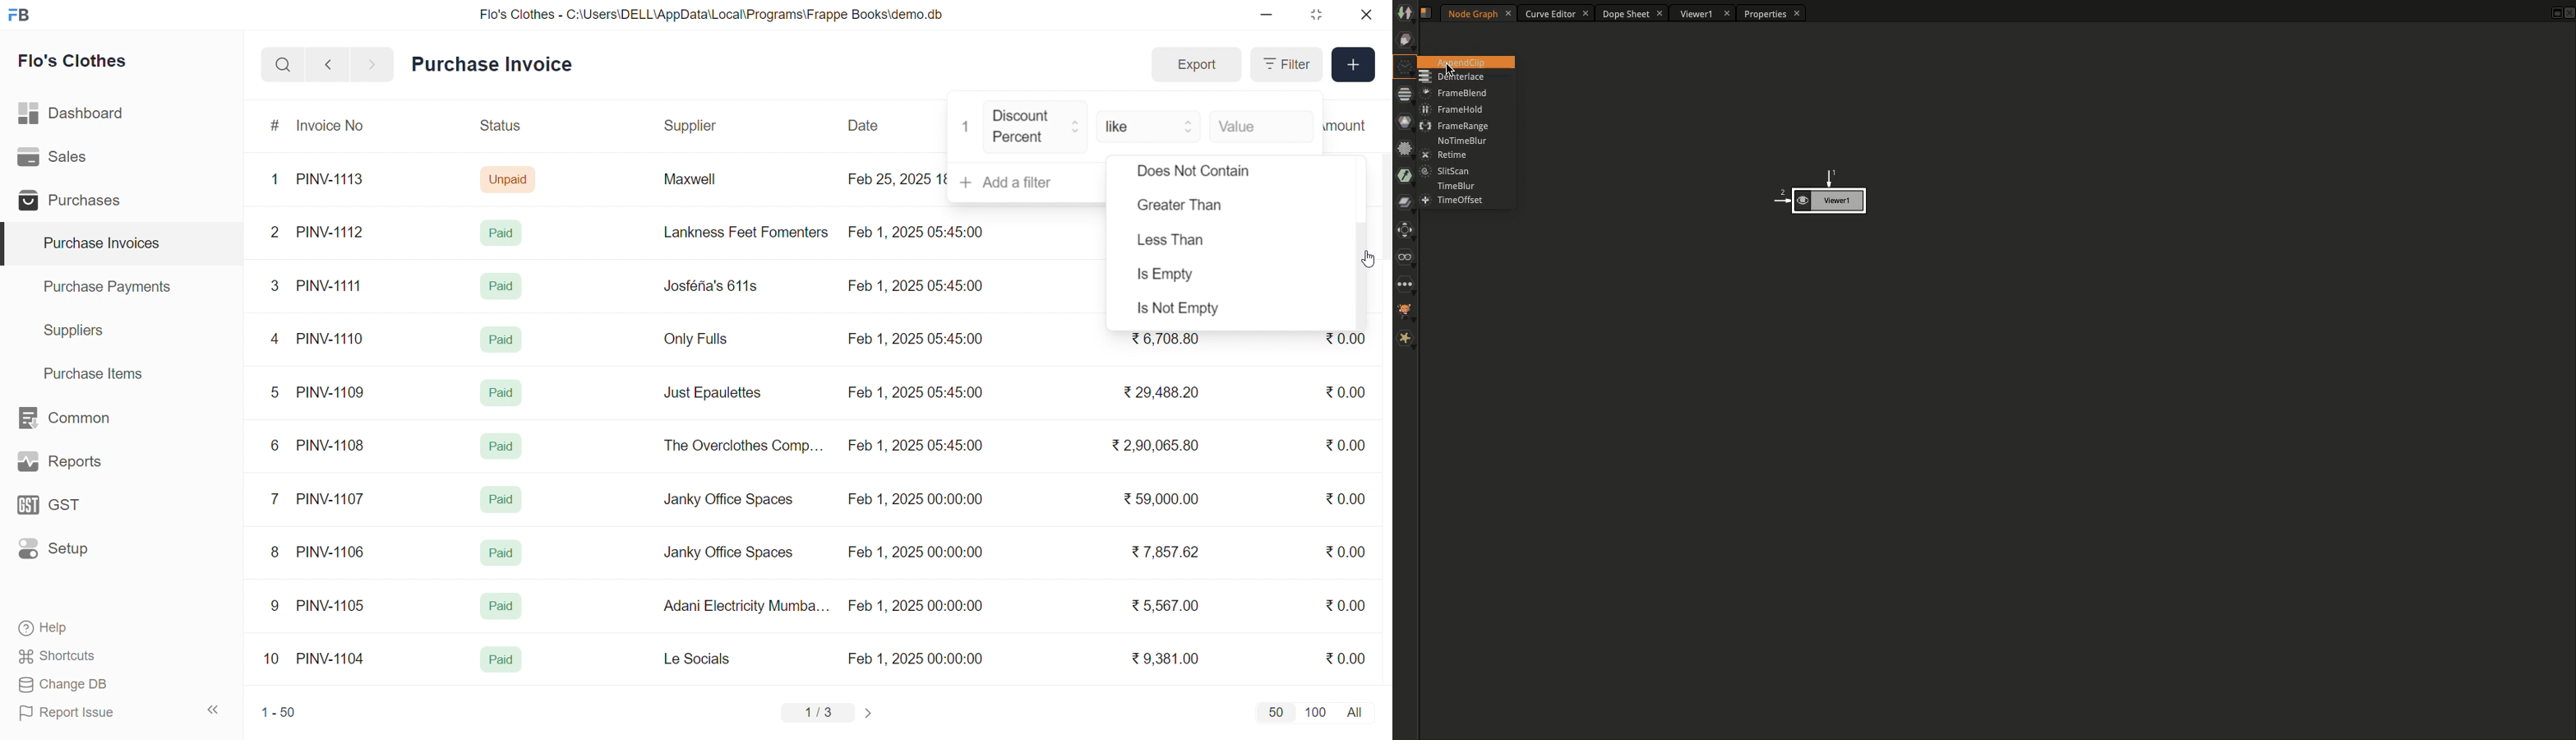  What do you see at coordinates (1275, 712) in the screenshot?
I see `50` at bounding box center [1275, 712].